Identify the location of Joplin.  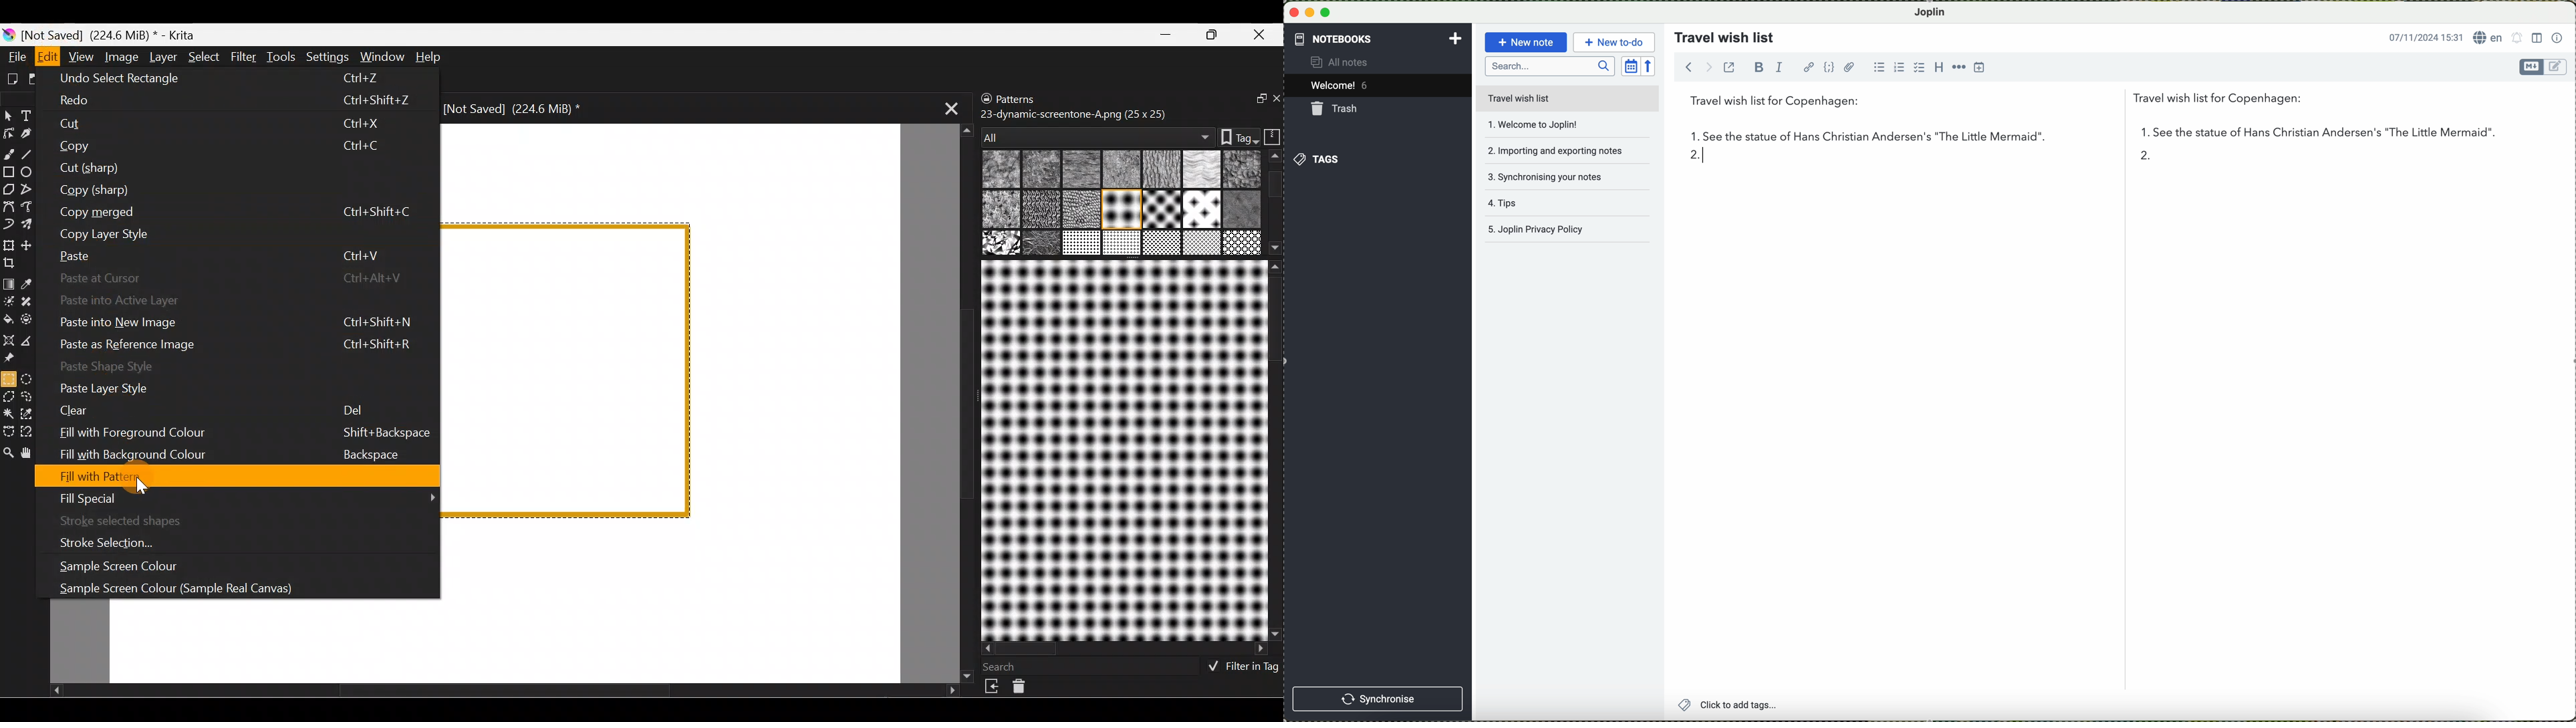
(1935, 12).